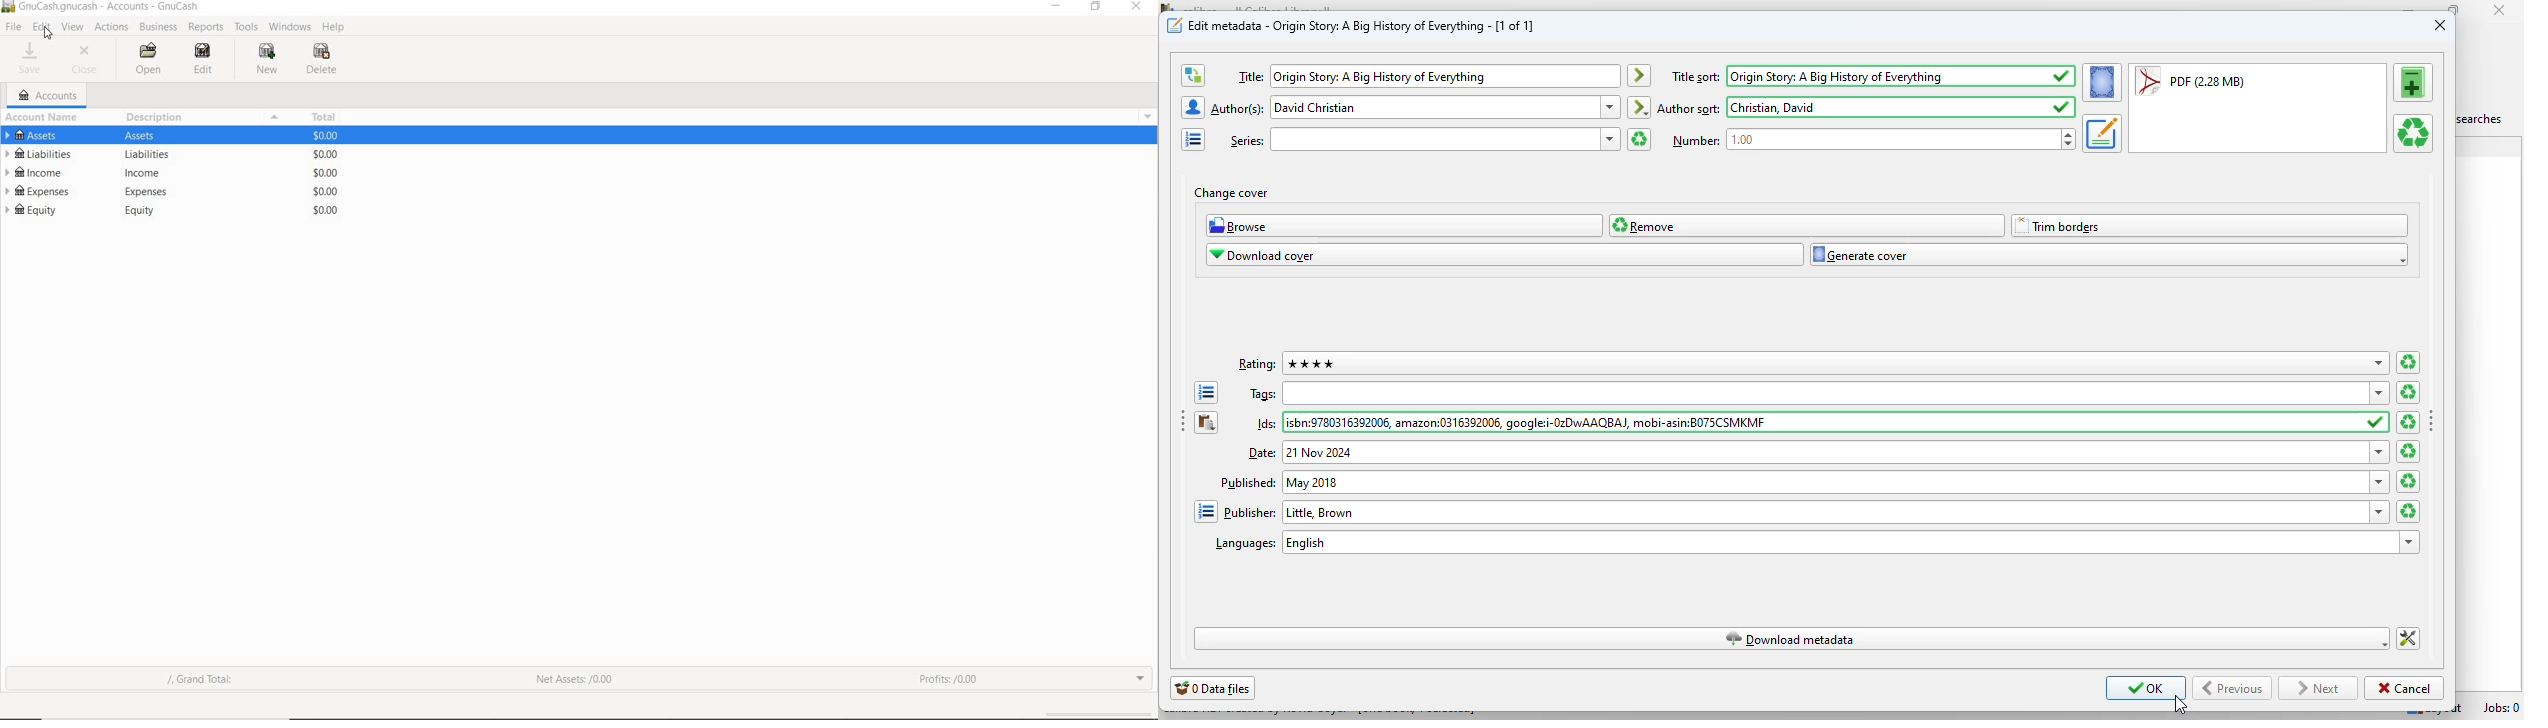 Image resolution: width=2548 pixels, height=728 pixels. Describe the element at coordinates (2440, 25) in the screenshot. I see `close` at that location.